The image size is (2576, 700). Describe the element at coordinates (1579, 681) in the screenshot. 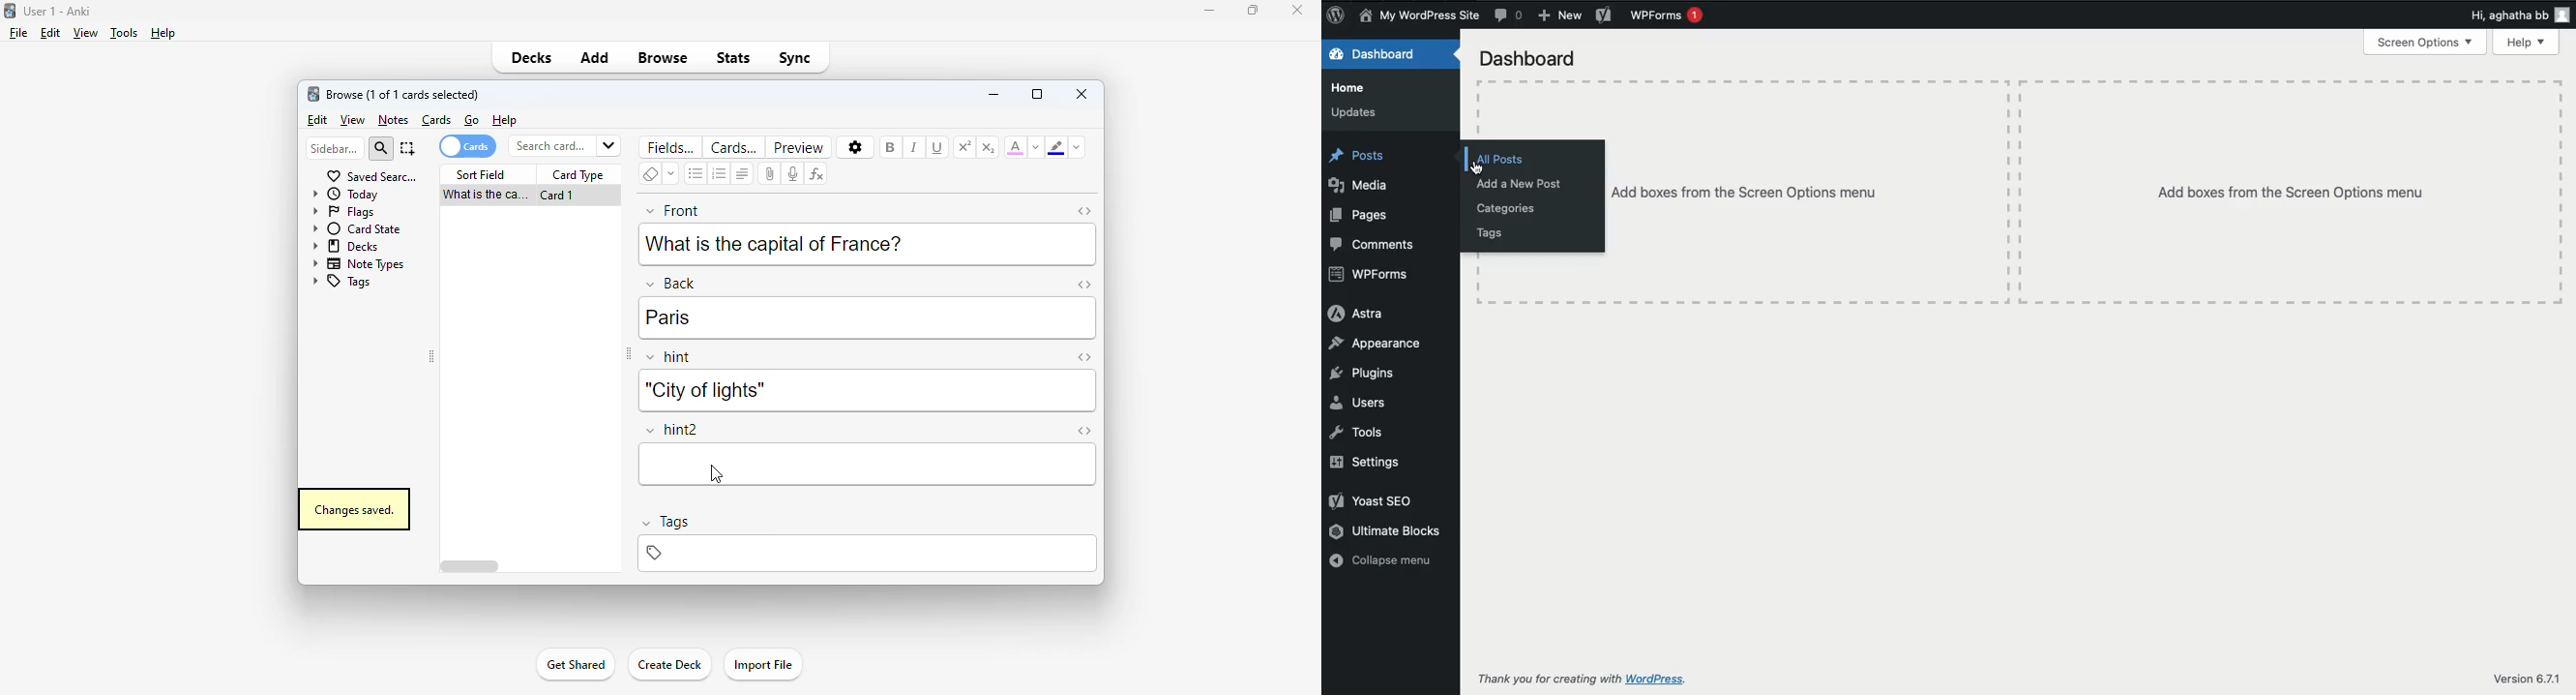

I see `Thank you for creating with WordPress` at that location.